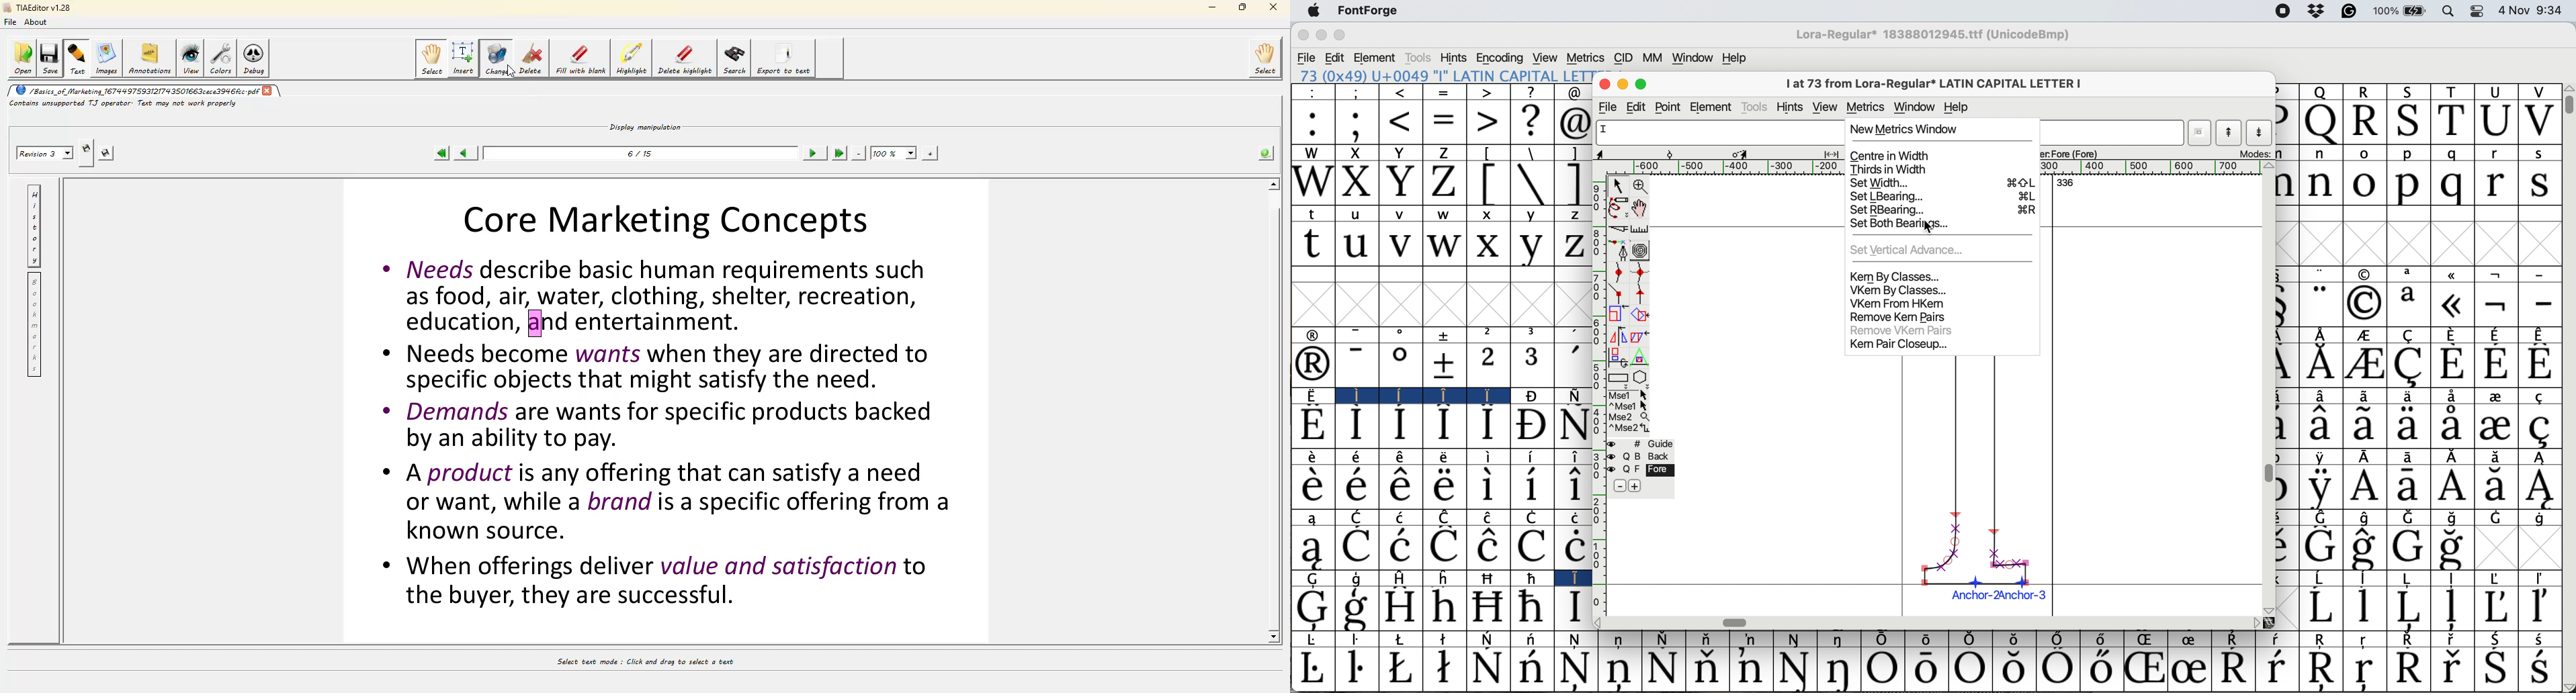 The width and height of the screenshot is (2576, 700). I want to click on n, so click(2323, 184).